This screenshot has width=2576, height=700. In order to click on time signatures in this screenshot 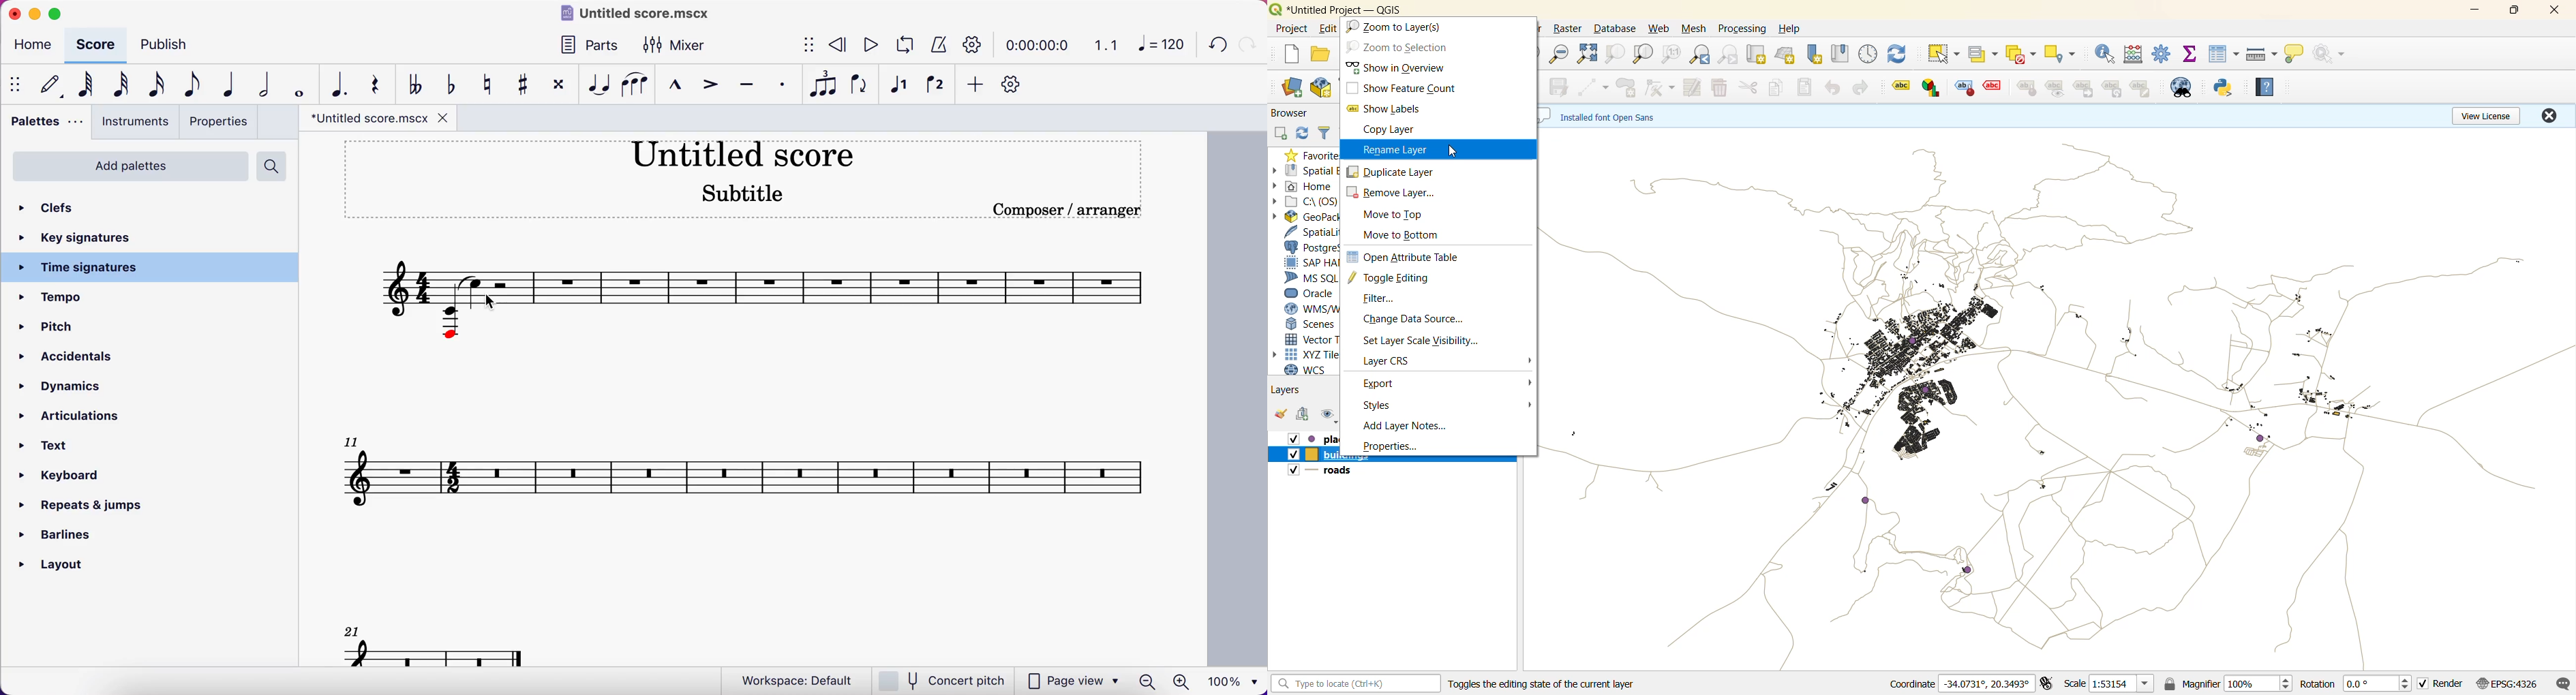, I will do `click(152, 268)`.